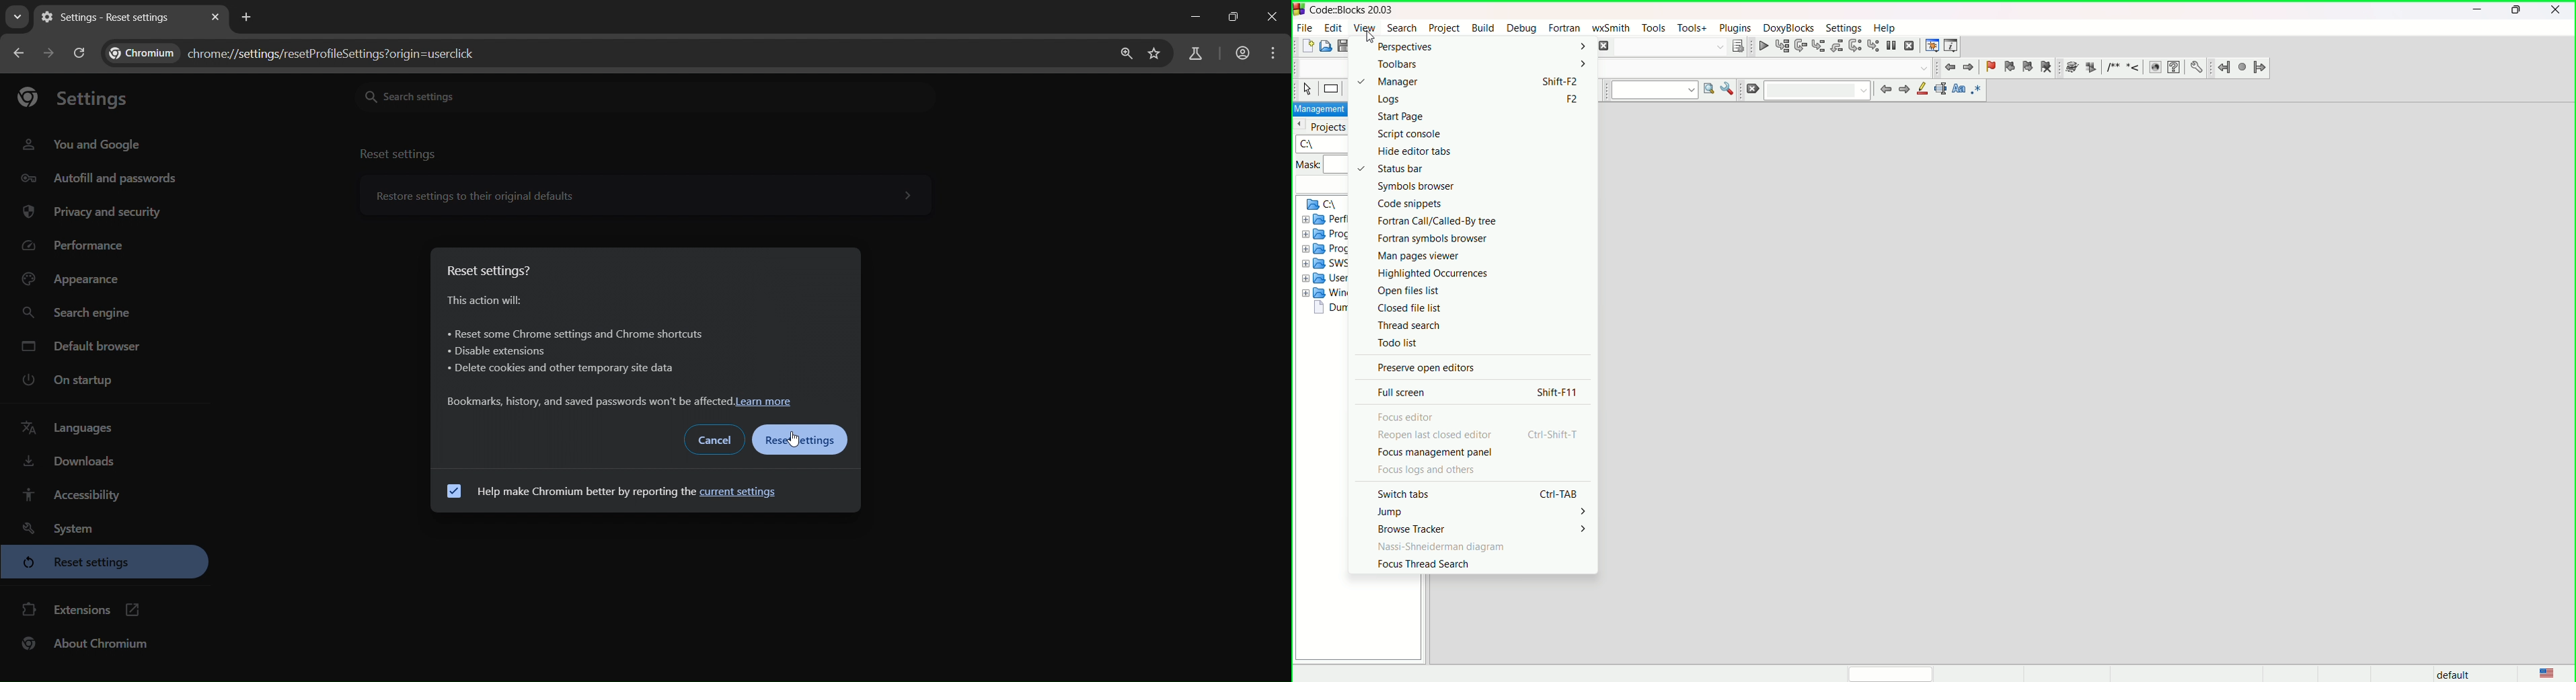  What do you see at coordinates (1403, 151) in the screenshot?
I see `hide editor tabs` at bounding box center [1403, 151].